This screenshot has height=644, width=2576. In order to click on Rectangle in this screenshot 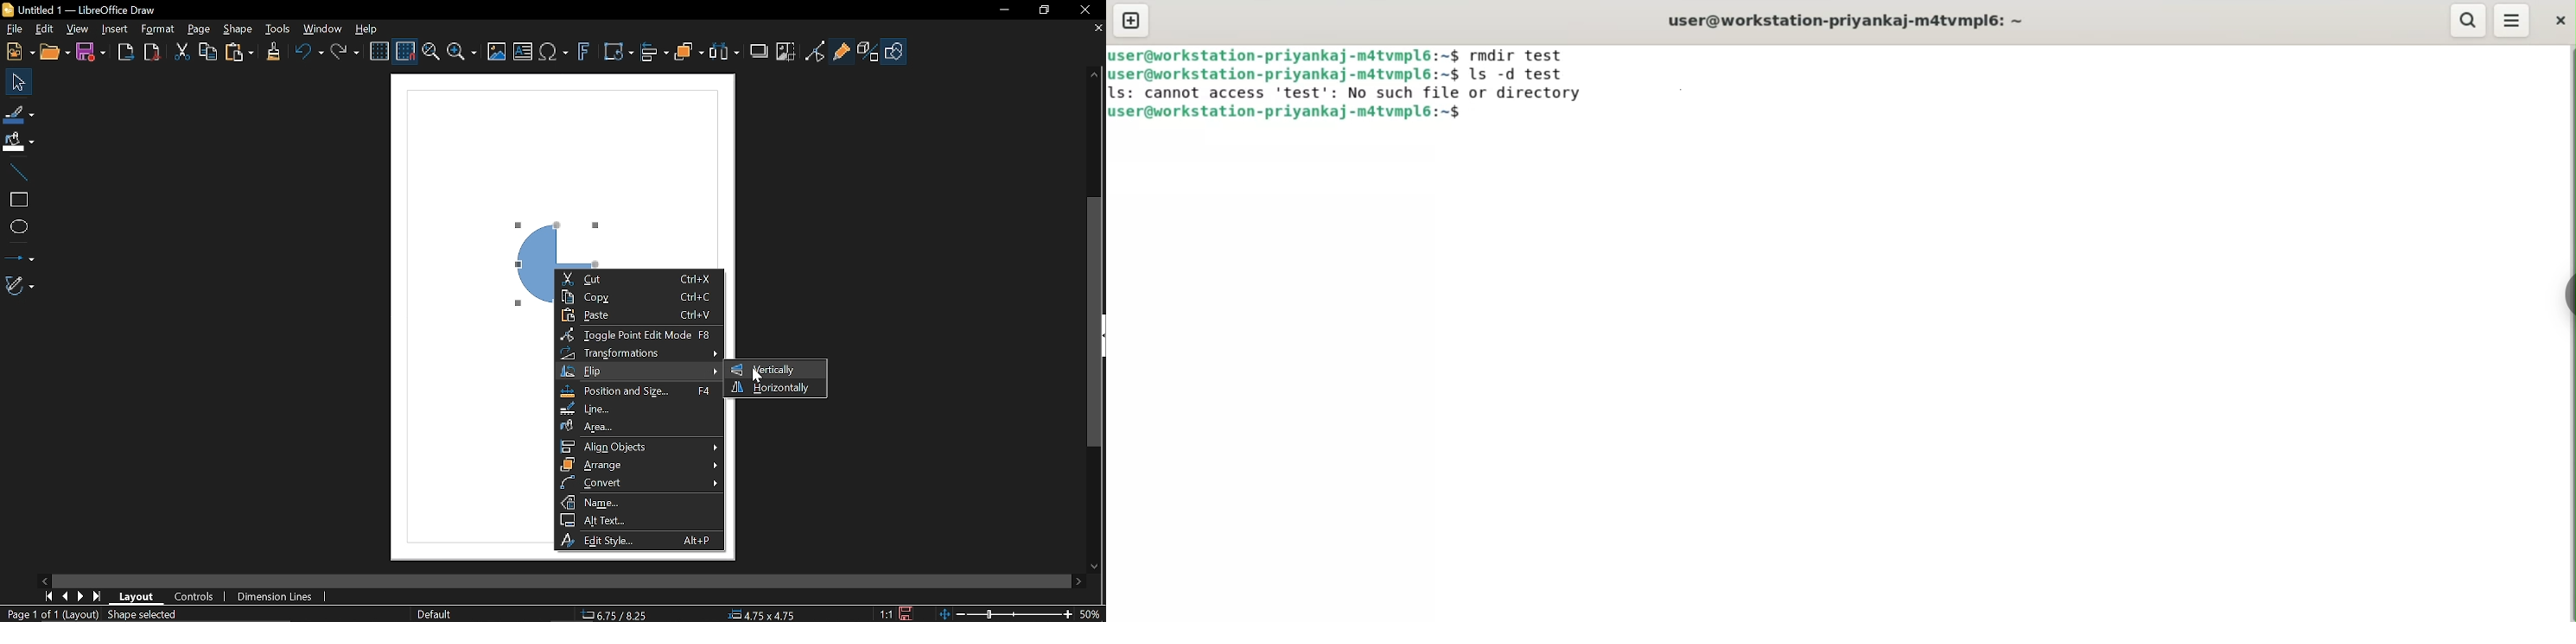, I will do `click(16, 198)`.